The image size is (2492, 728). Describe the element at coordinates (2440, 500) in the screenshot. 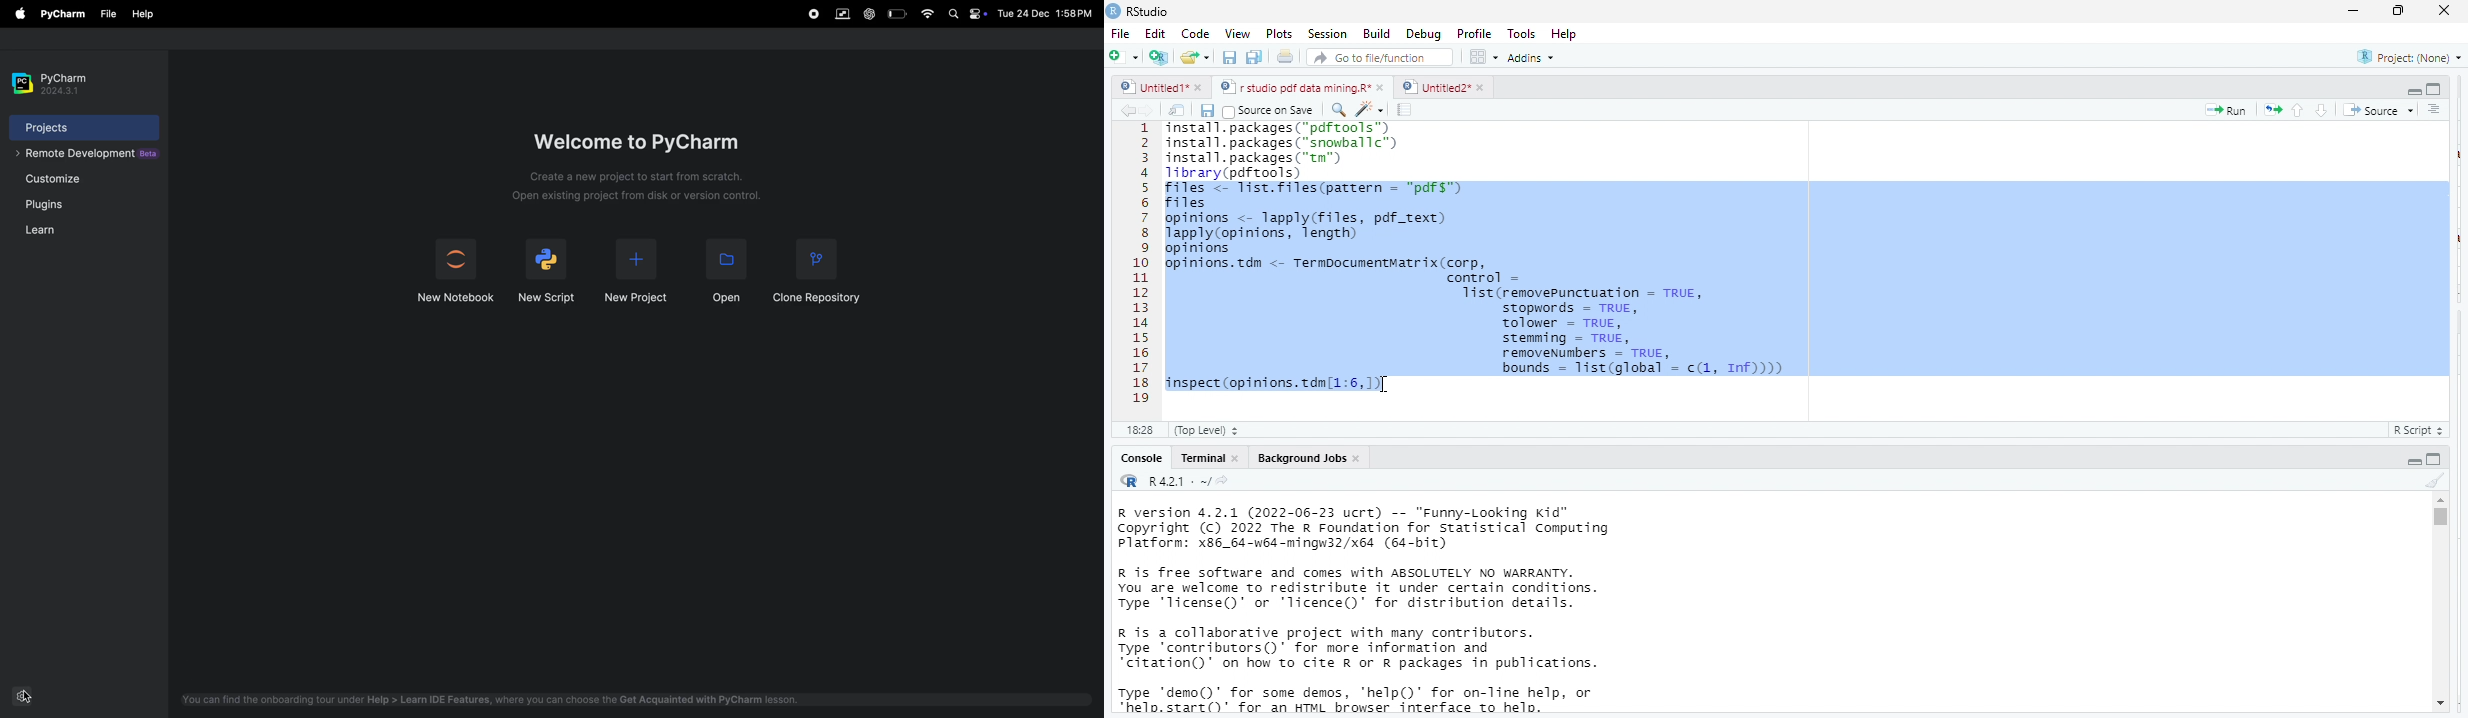

I see `scroll up` at that location.